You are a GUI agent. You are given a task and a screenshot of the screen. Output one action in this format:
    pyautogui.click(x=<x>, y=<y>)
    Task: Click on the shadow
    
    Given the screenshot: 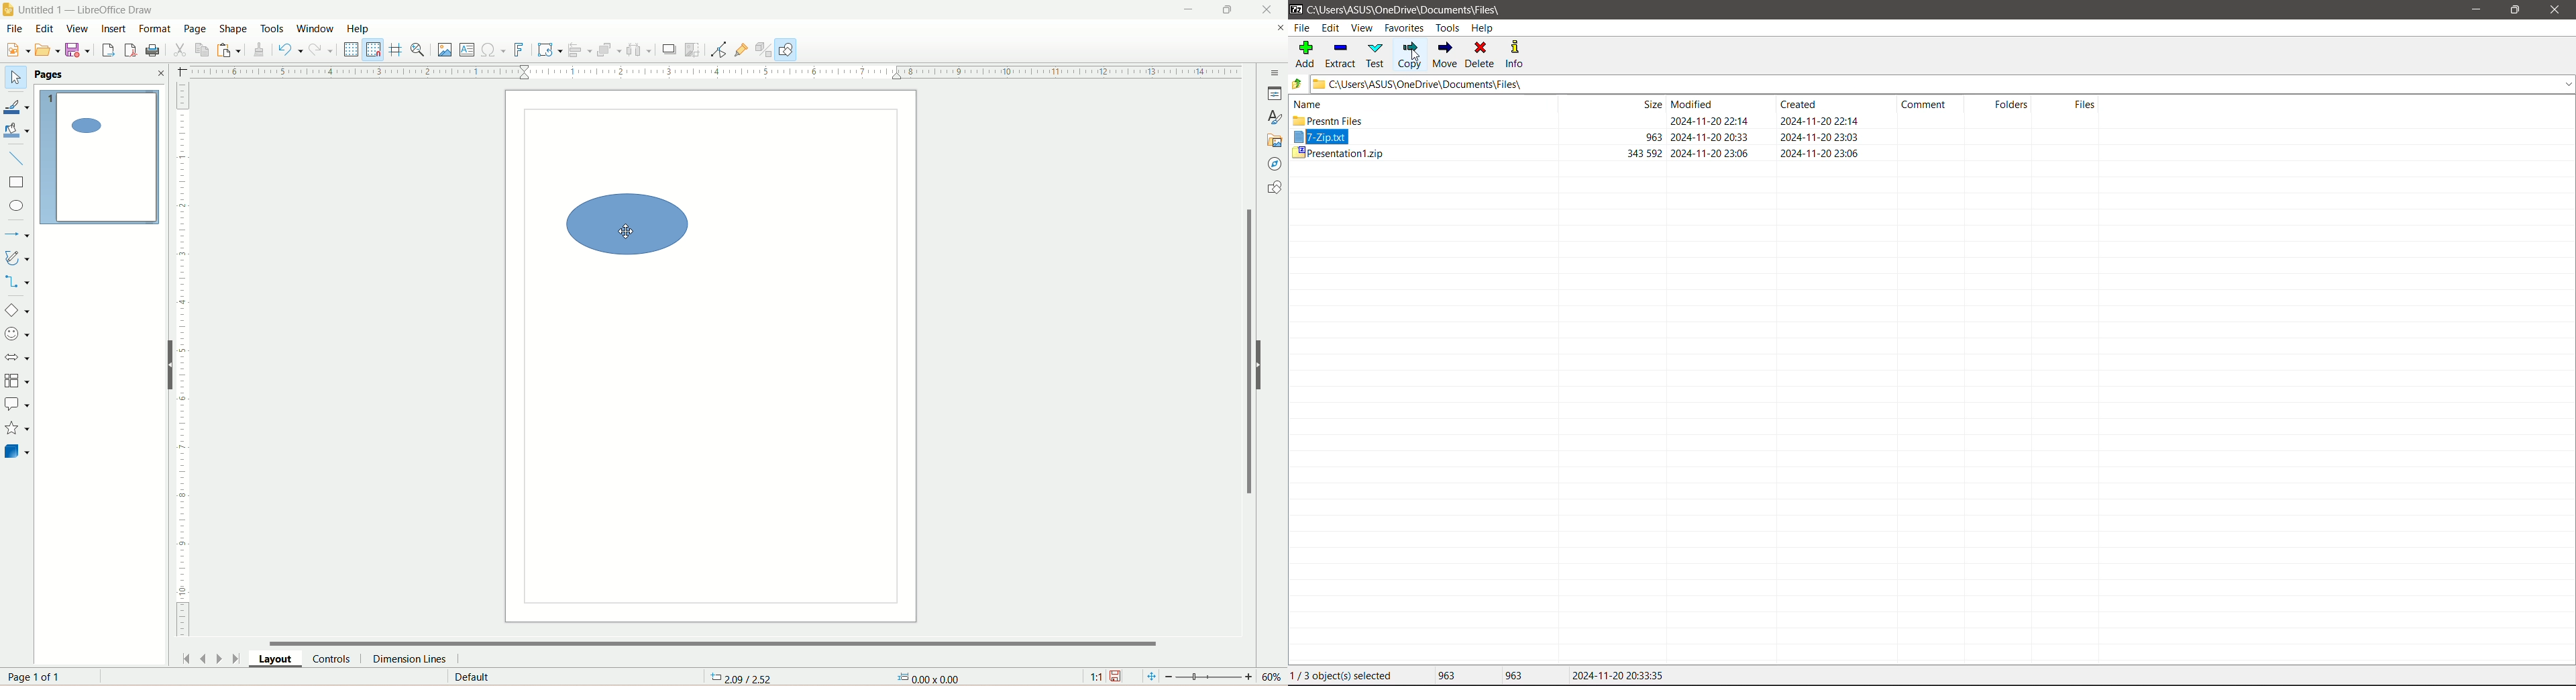 What is the action you would take?
    pyautogui.click(x=667, y=51)
    